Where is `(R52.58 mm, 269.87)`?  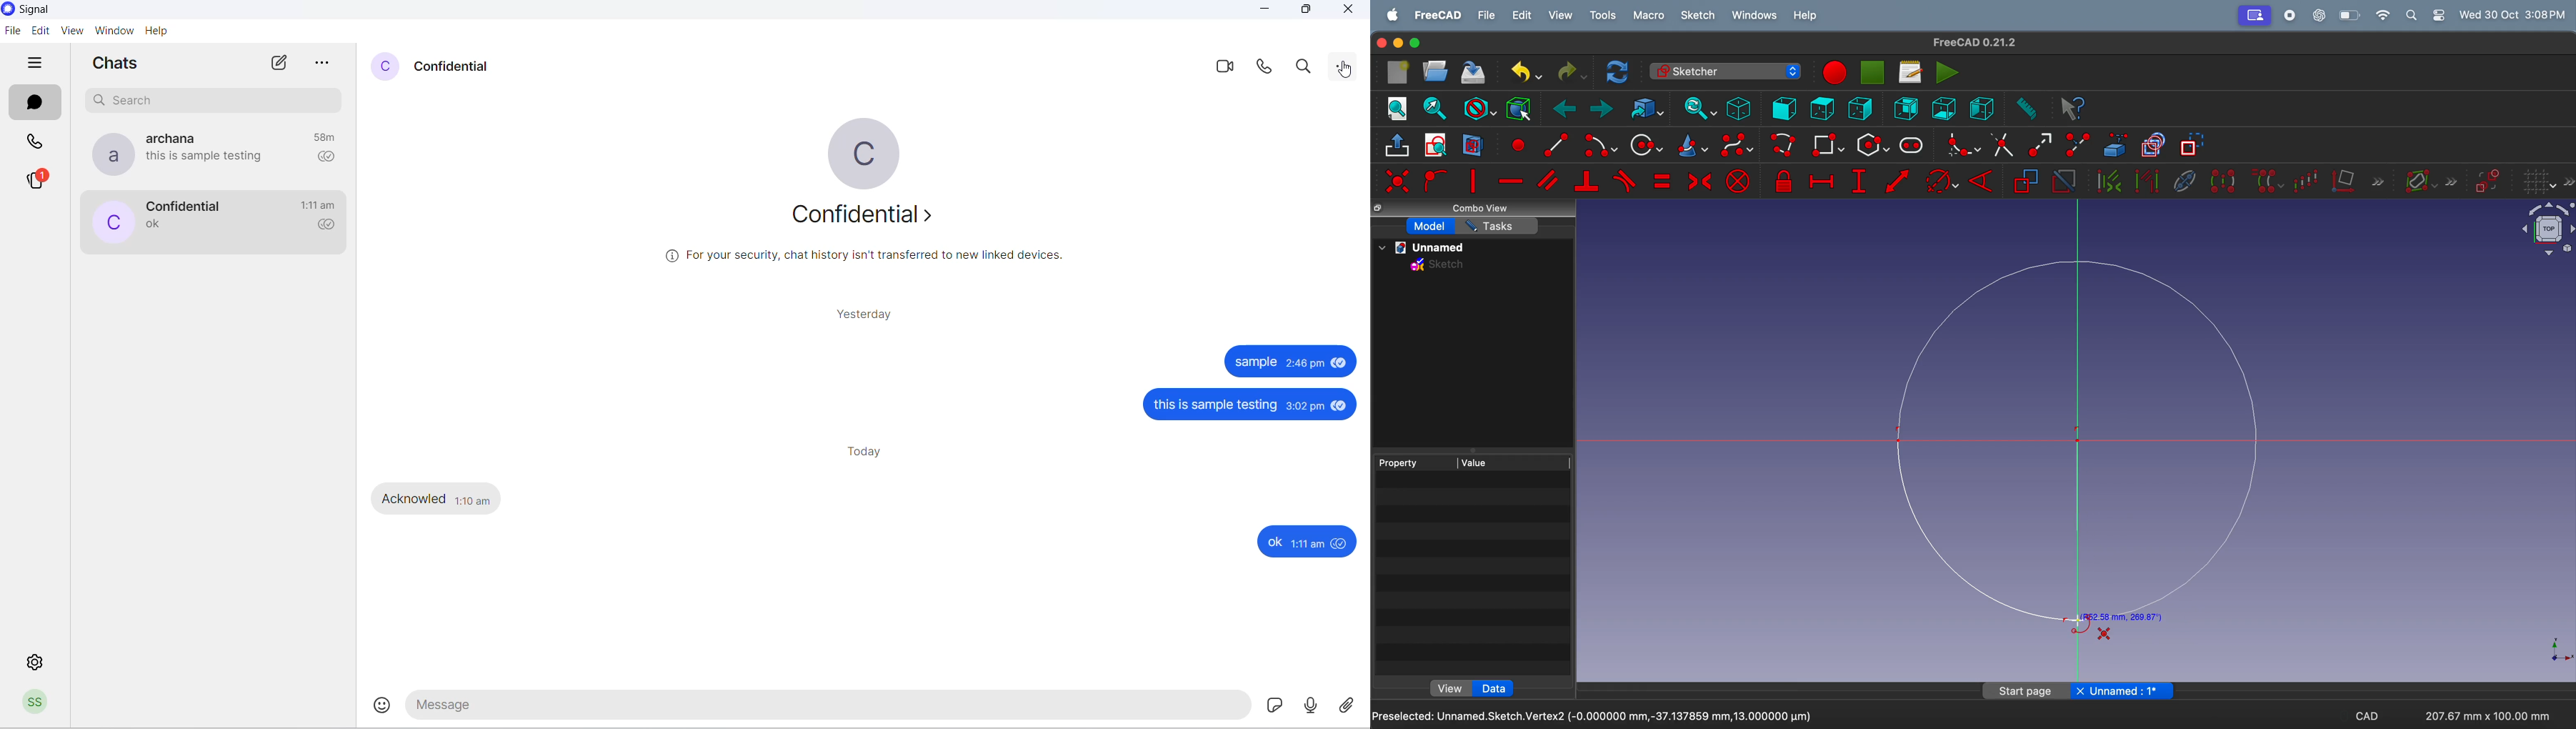 (R52.58 mm, 269.87) is located at coordinates (2121, 618).